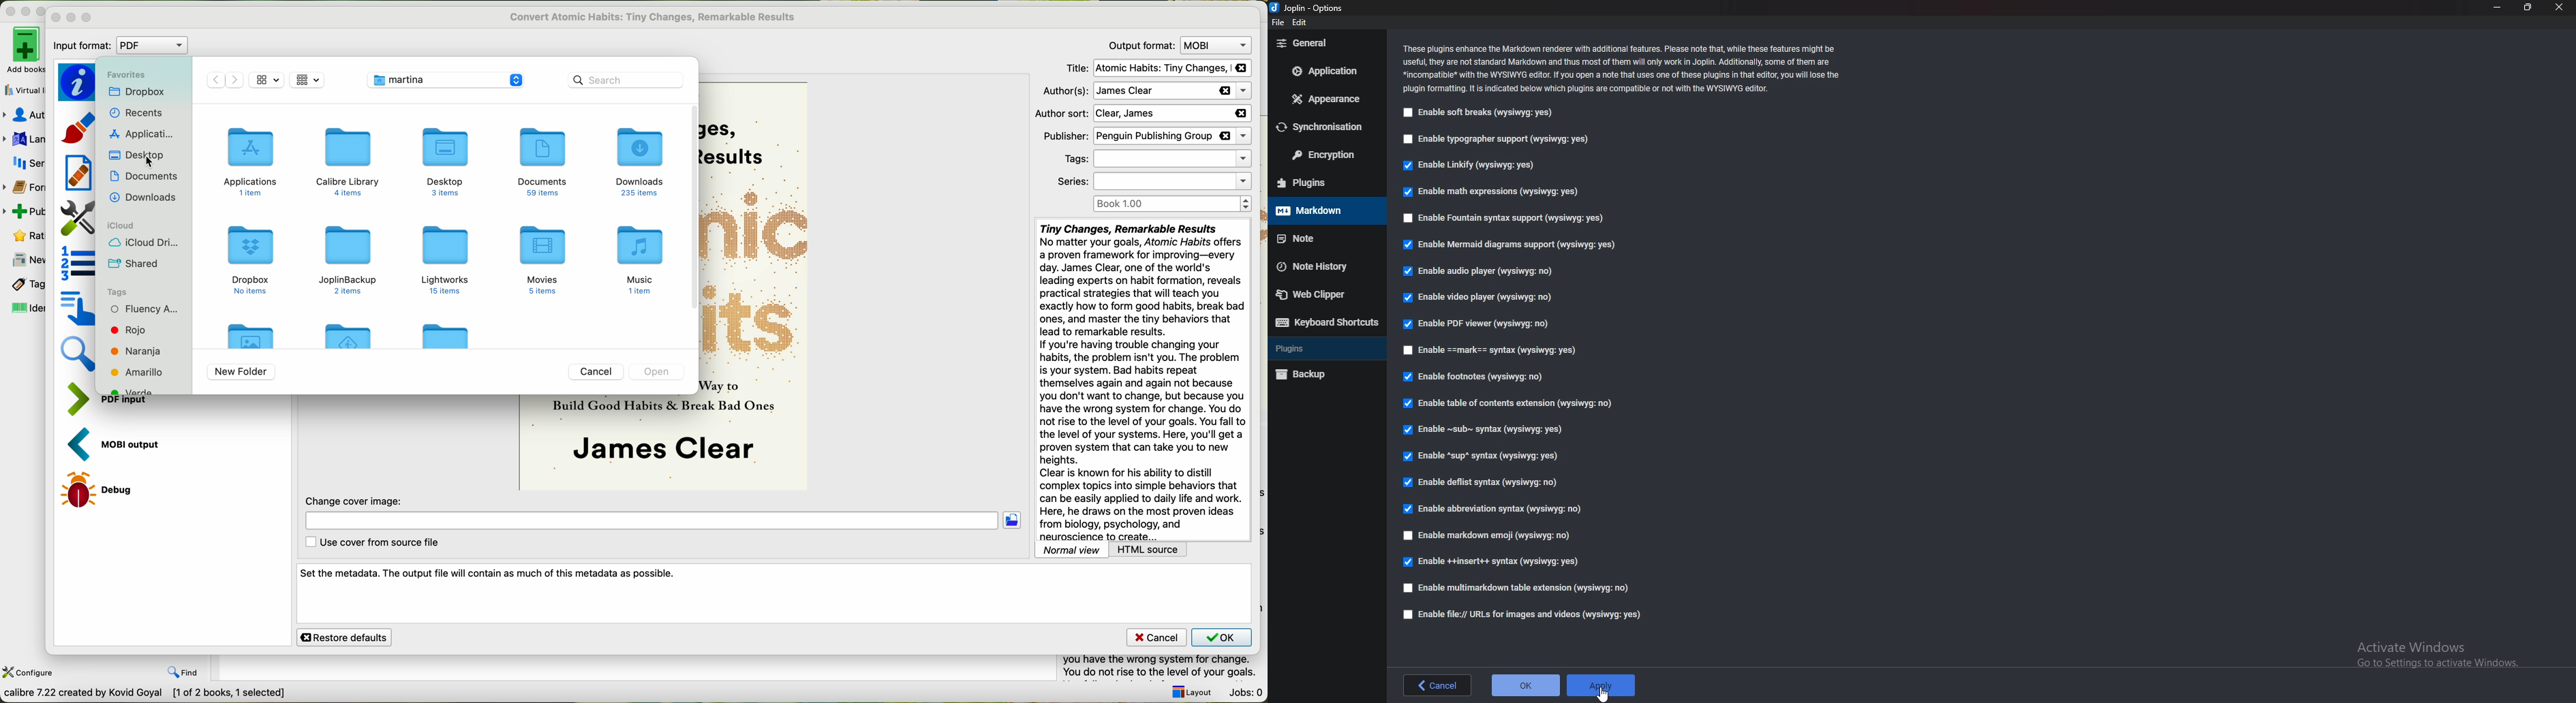 This screenshot has height=728, width=2576. Describe the element at coordinates (2560, 7) in the screenshot. I see `close` at that location.